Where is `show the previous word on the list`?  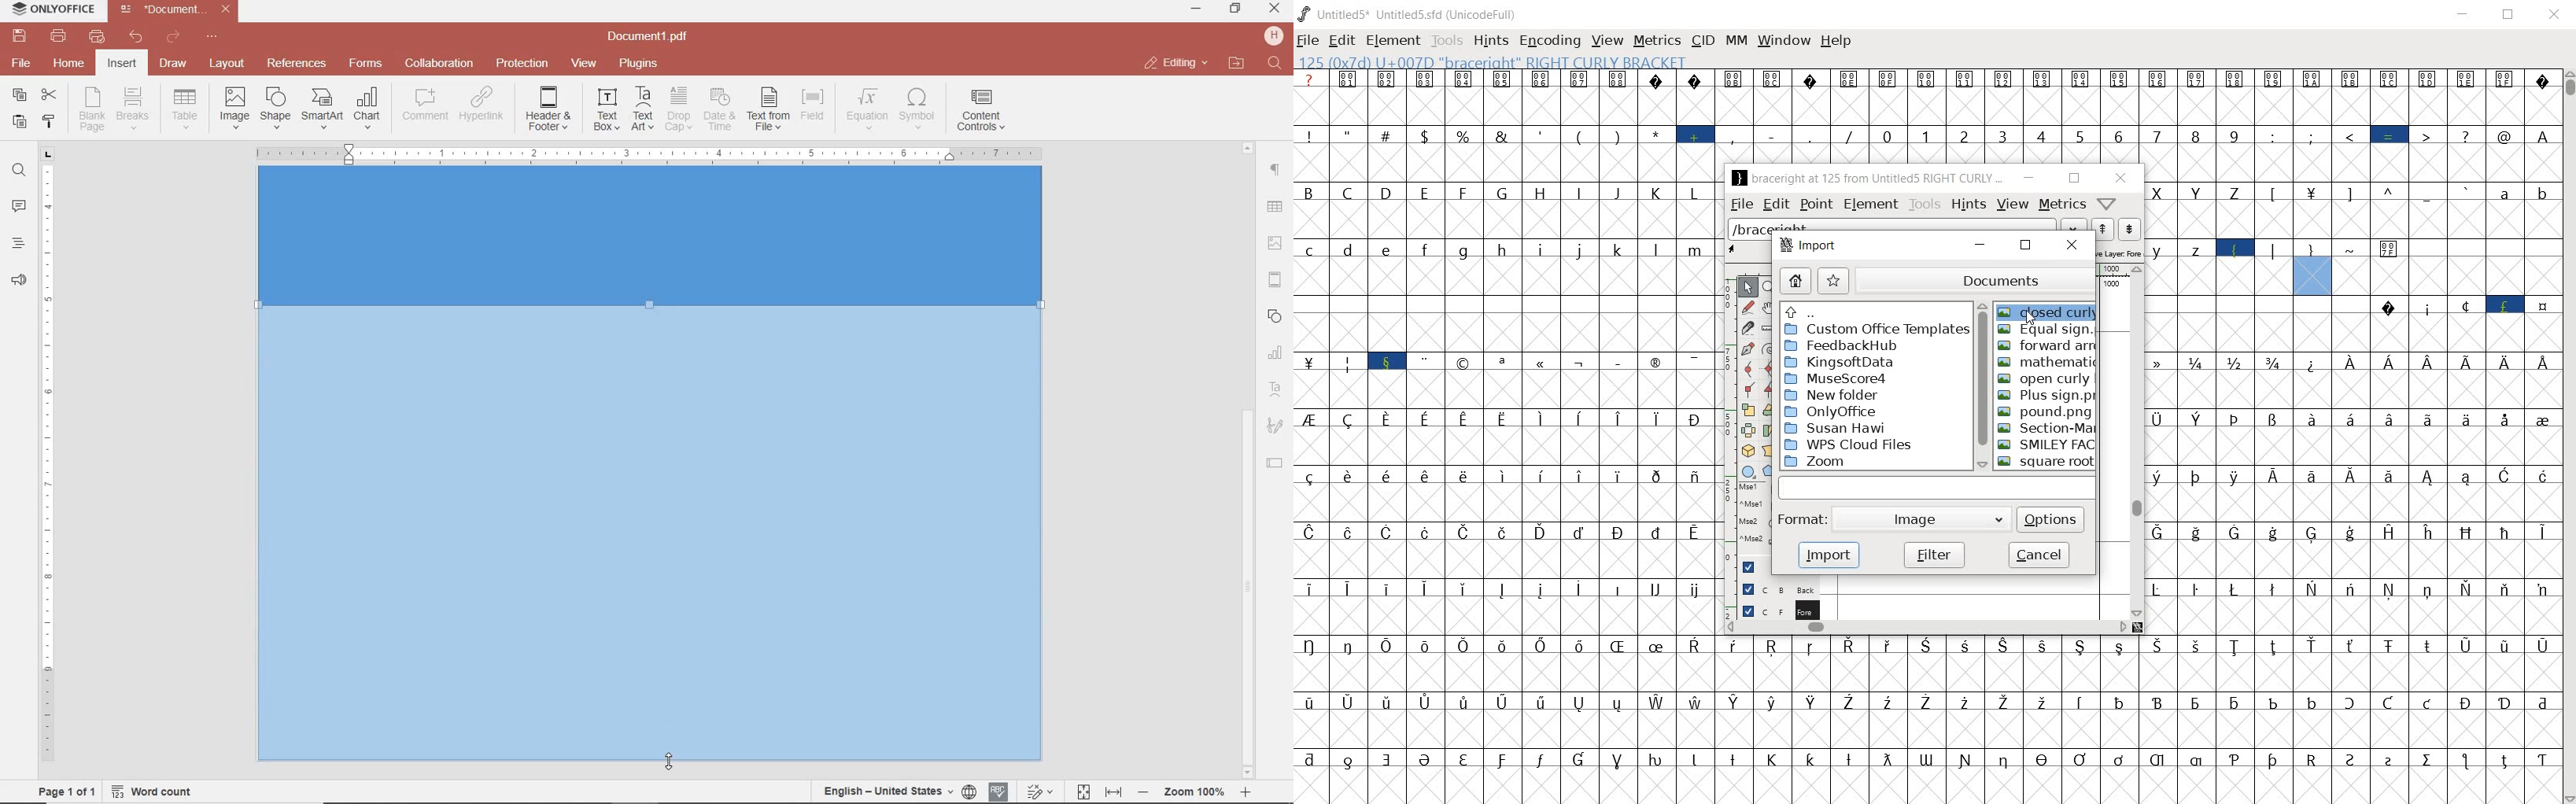 show the previous word on the list is located at coordinates (2128, 229).